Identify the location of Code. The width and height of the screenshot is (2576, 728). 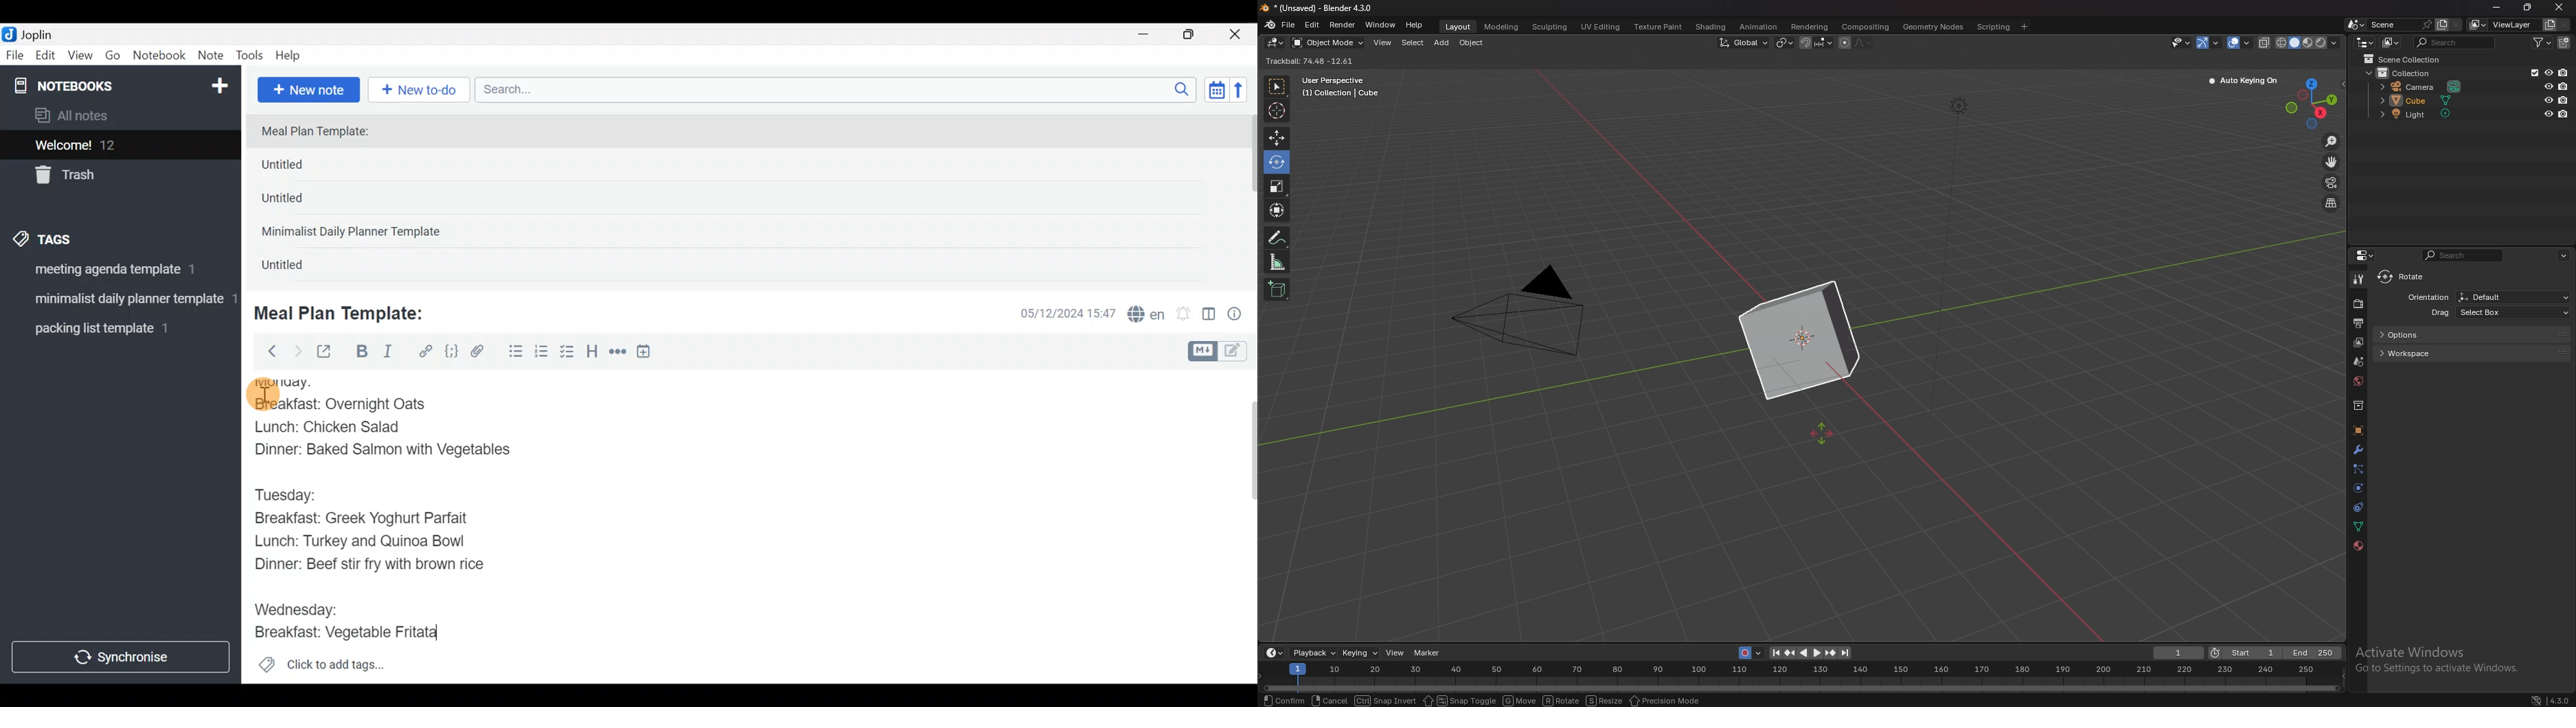
(450, 351).